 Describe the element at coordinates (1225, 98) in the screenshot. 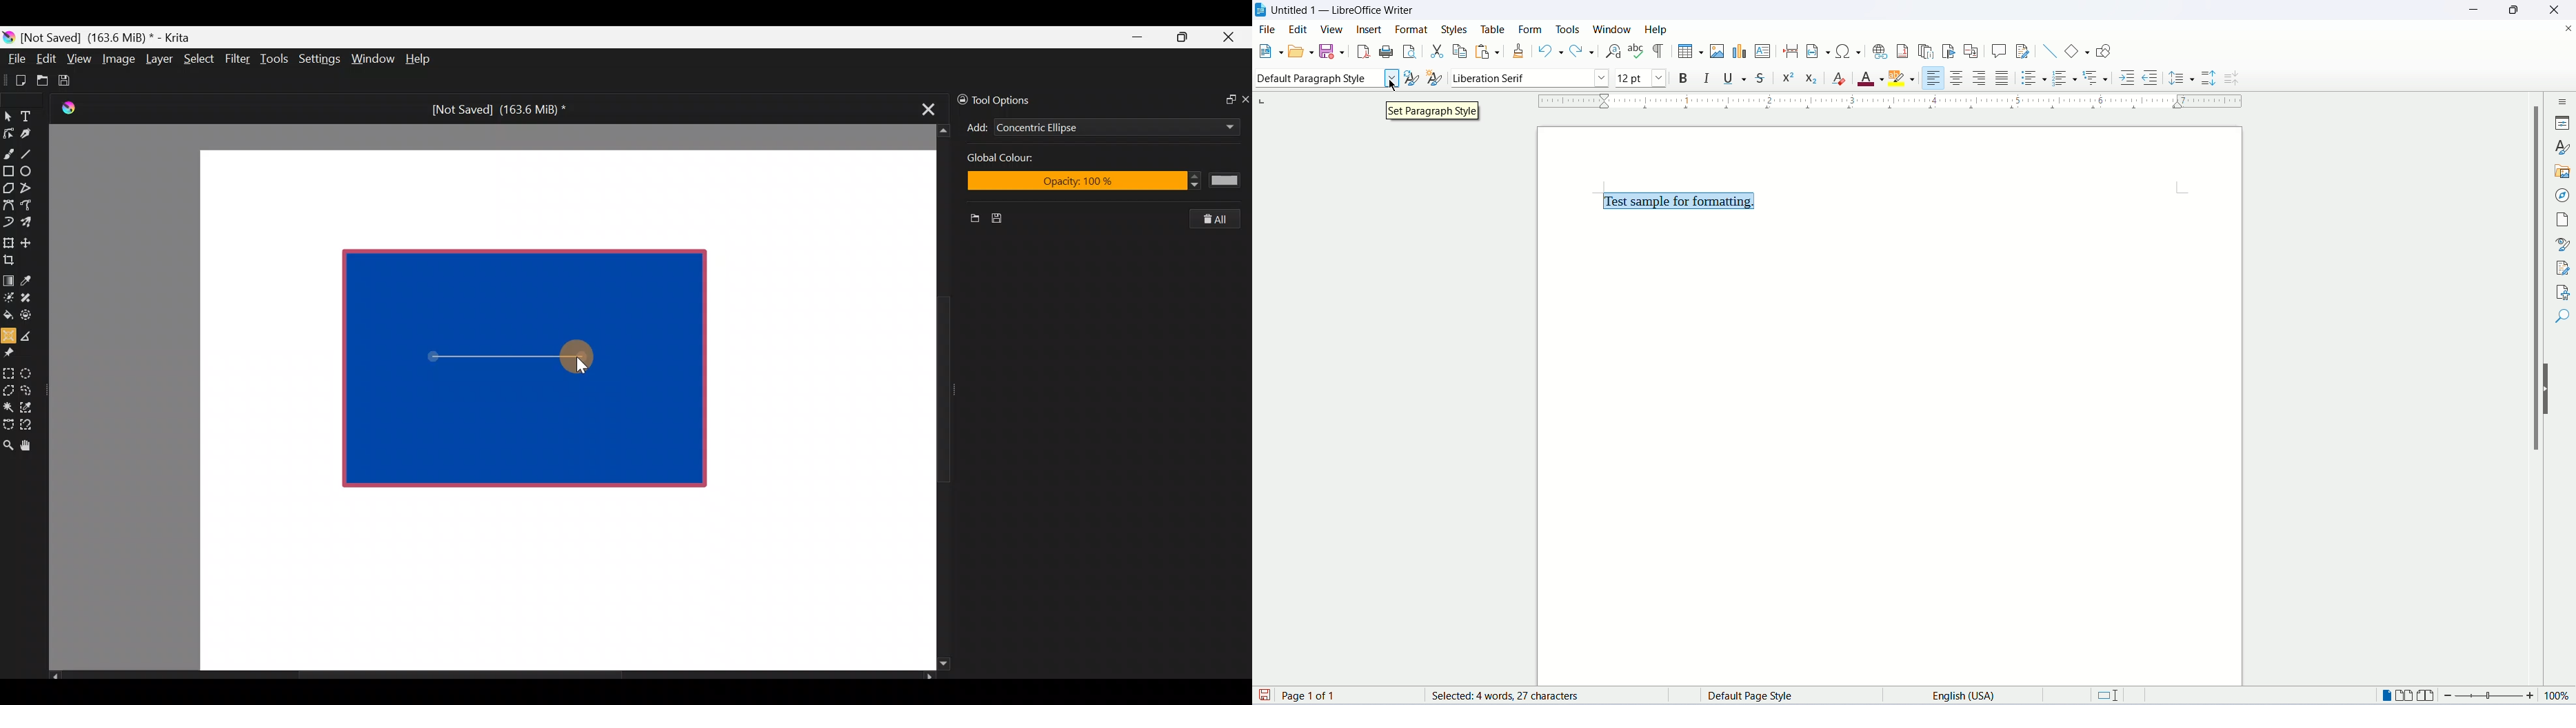

I see `Float docker` at that location.